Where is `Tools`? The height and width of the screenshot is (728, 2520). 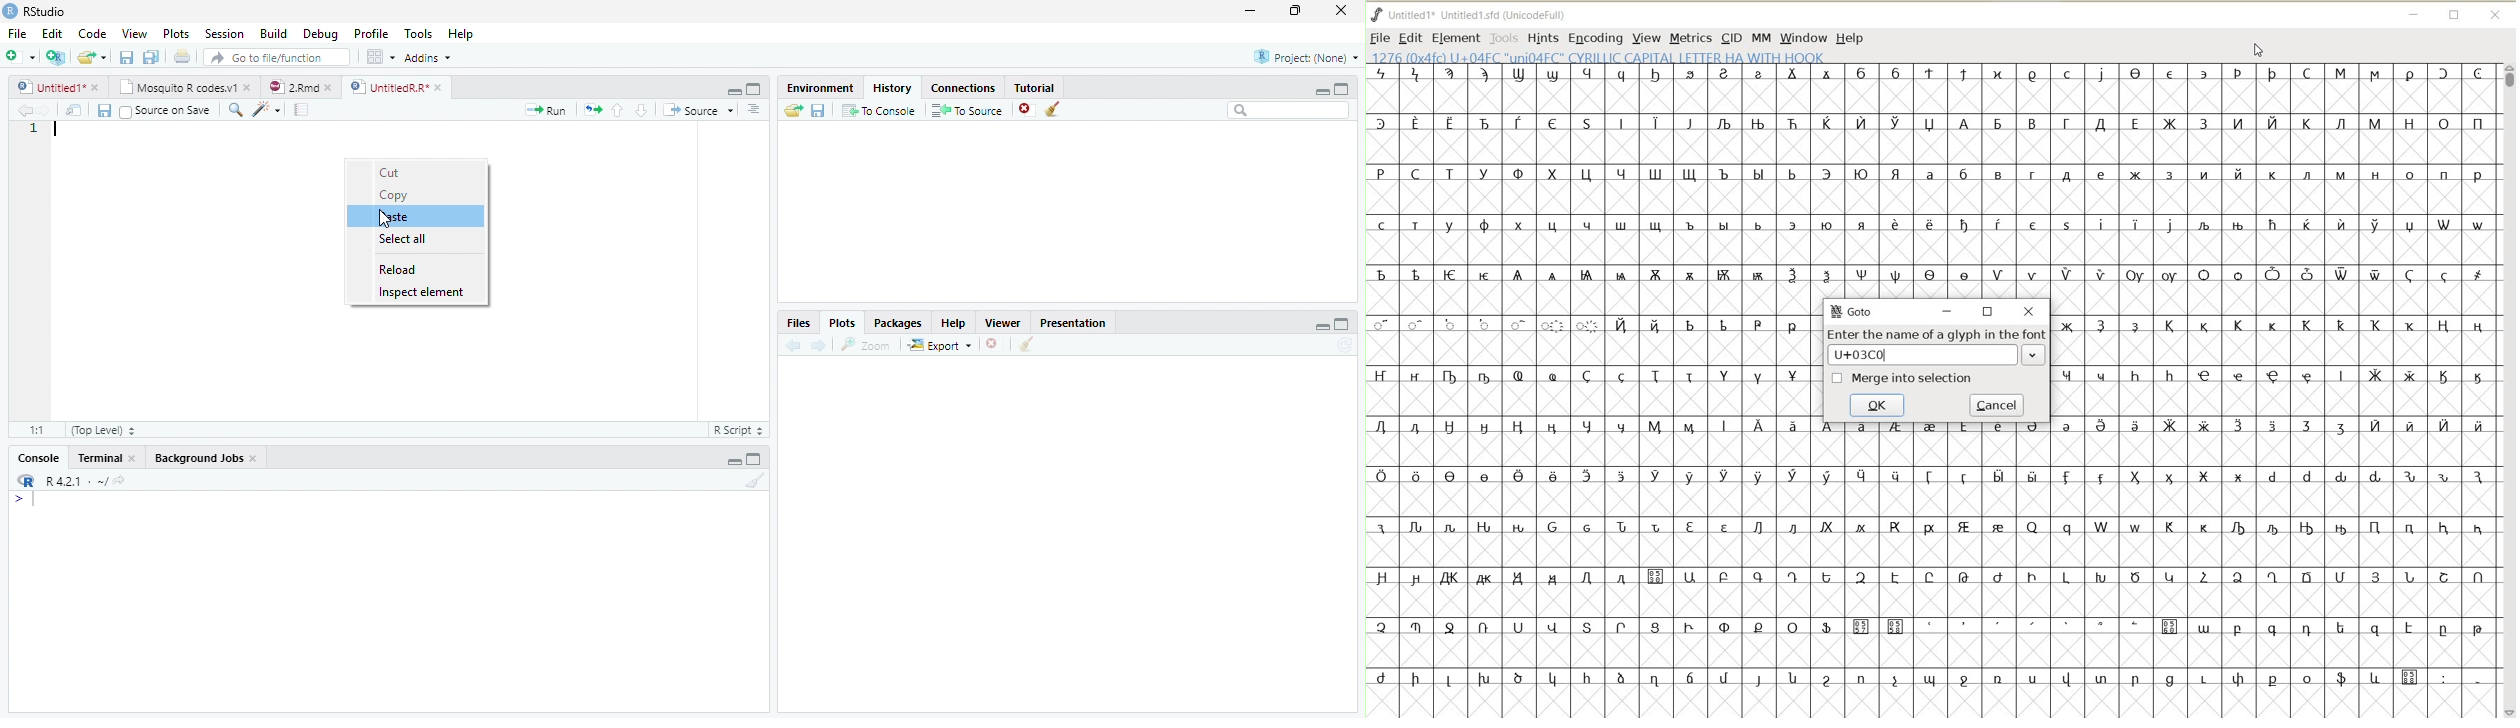 Tools is located at coordinates (417, 33).